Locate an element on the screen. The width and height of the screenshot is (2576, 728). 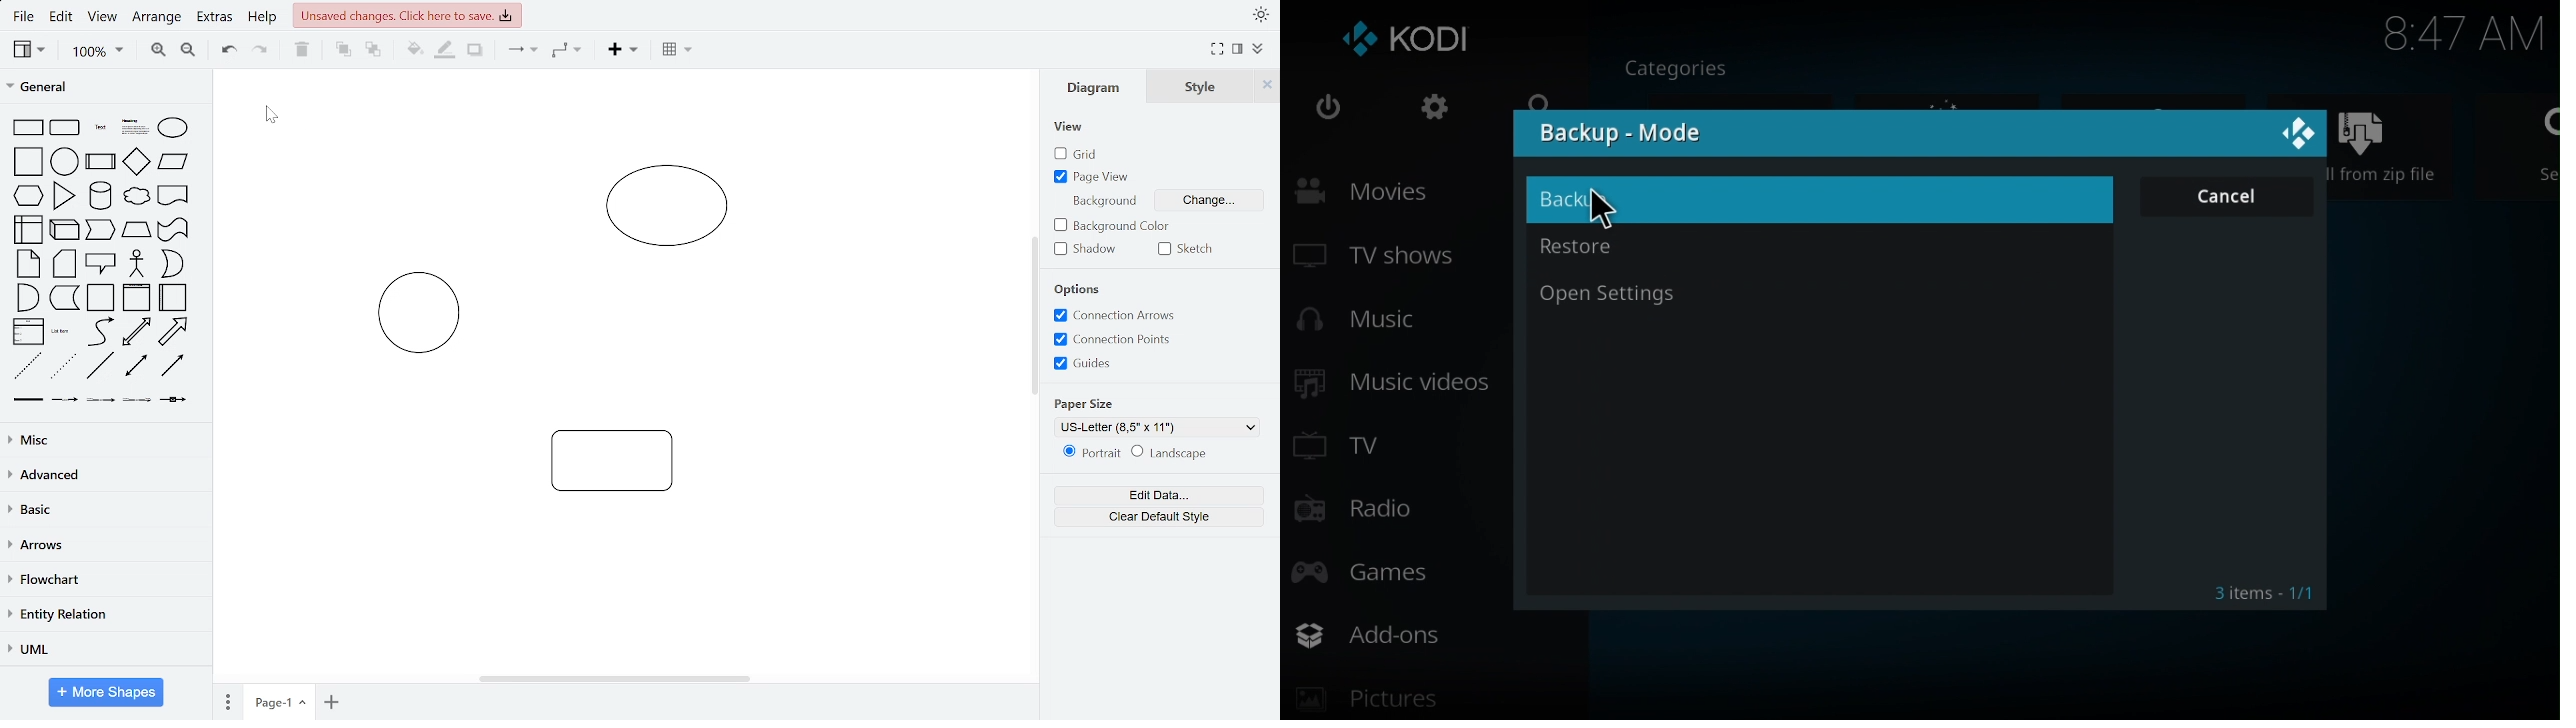
to front is located at coordinates (342, 50).